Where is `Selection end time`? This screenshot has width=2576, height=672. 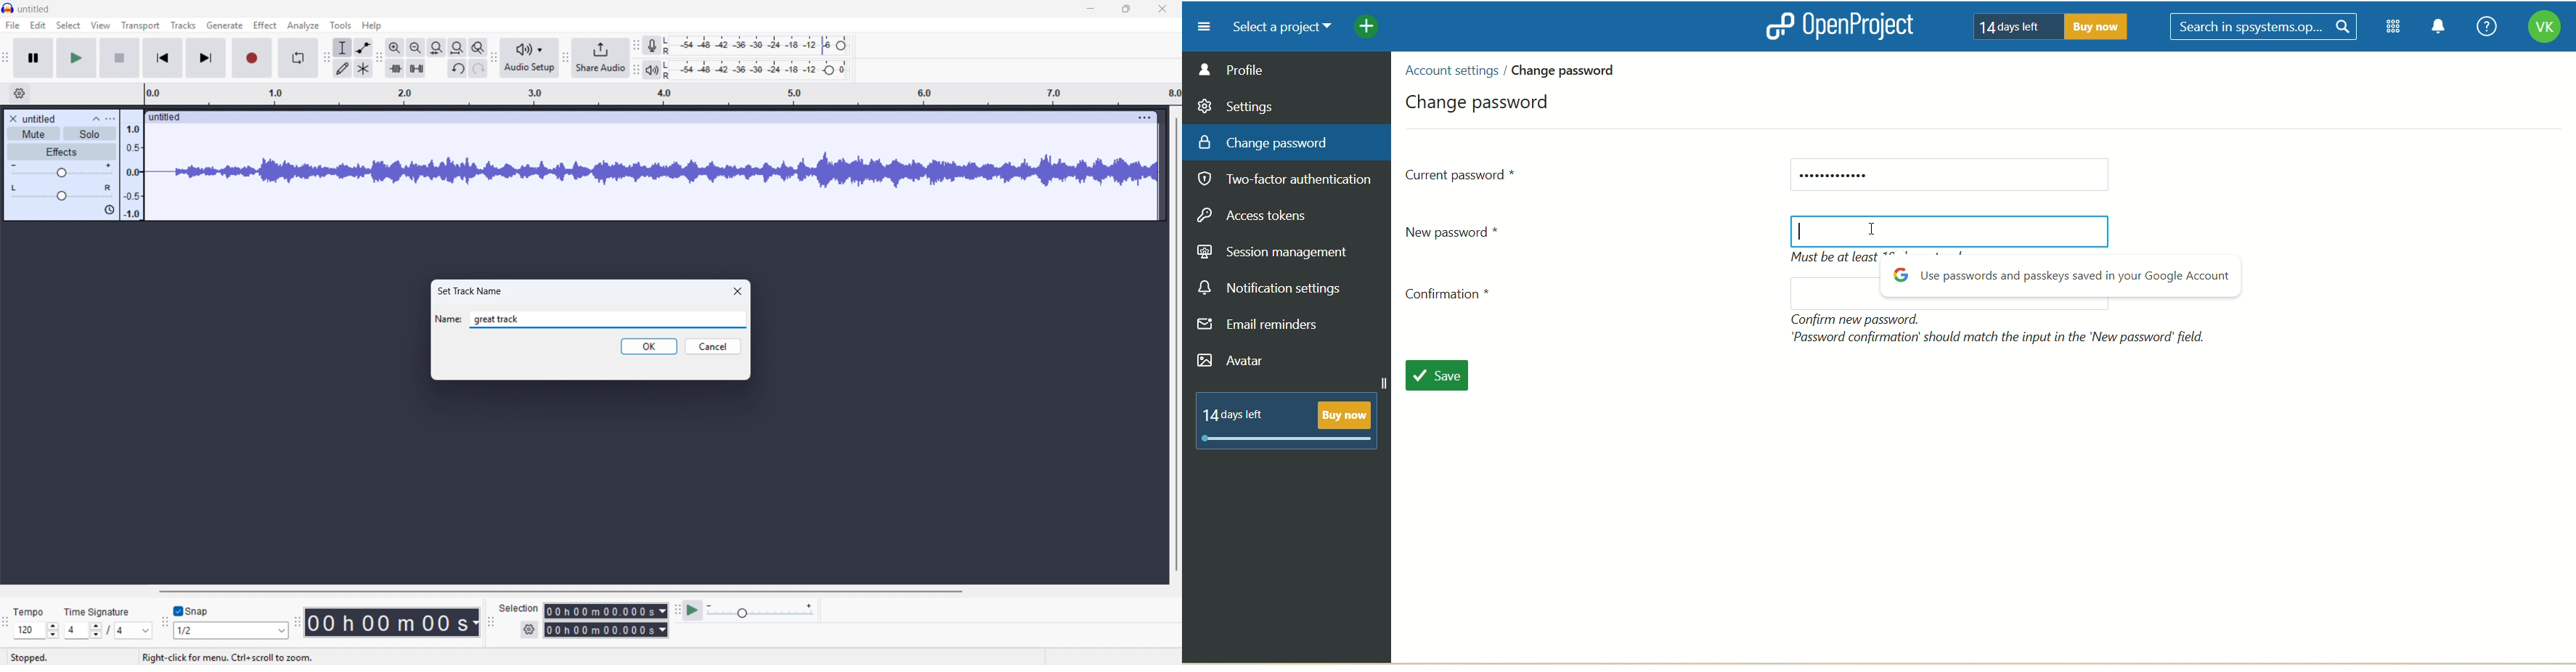 Selection end time is located at coordinates (605, 630).